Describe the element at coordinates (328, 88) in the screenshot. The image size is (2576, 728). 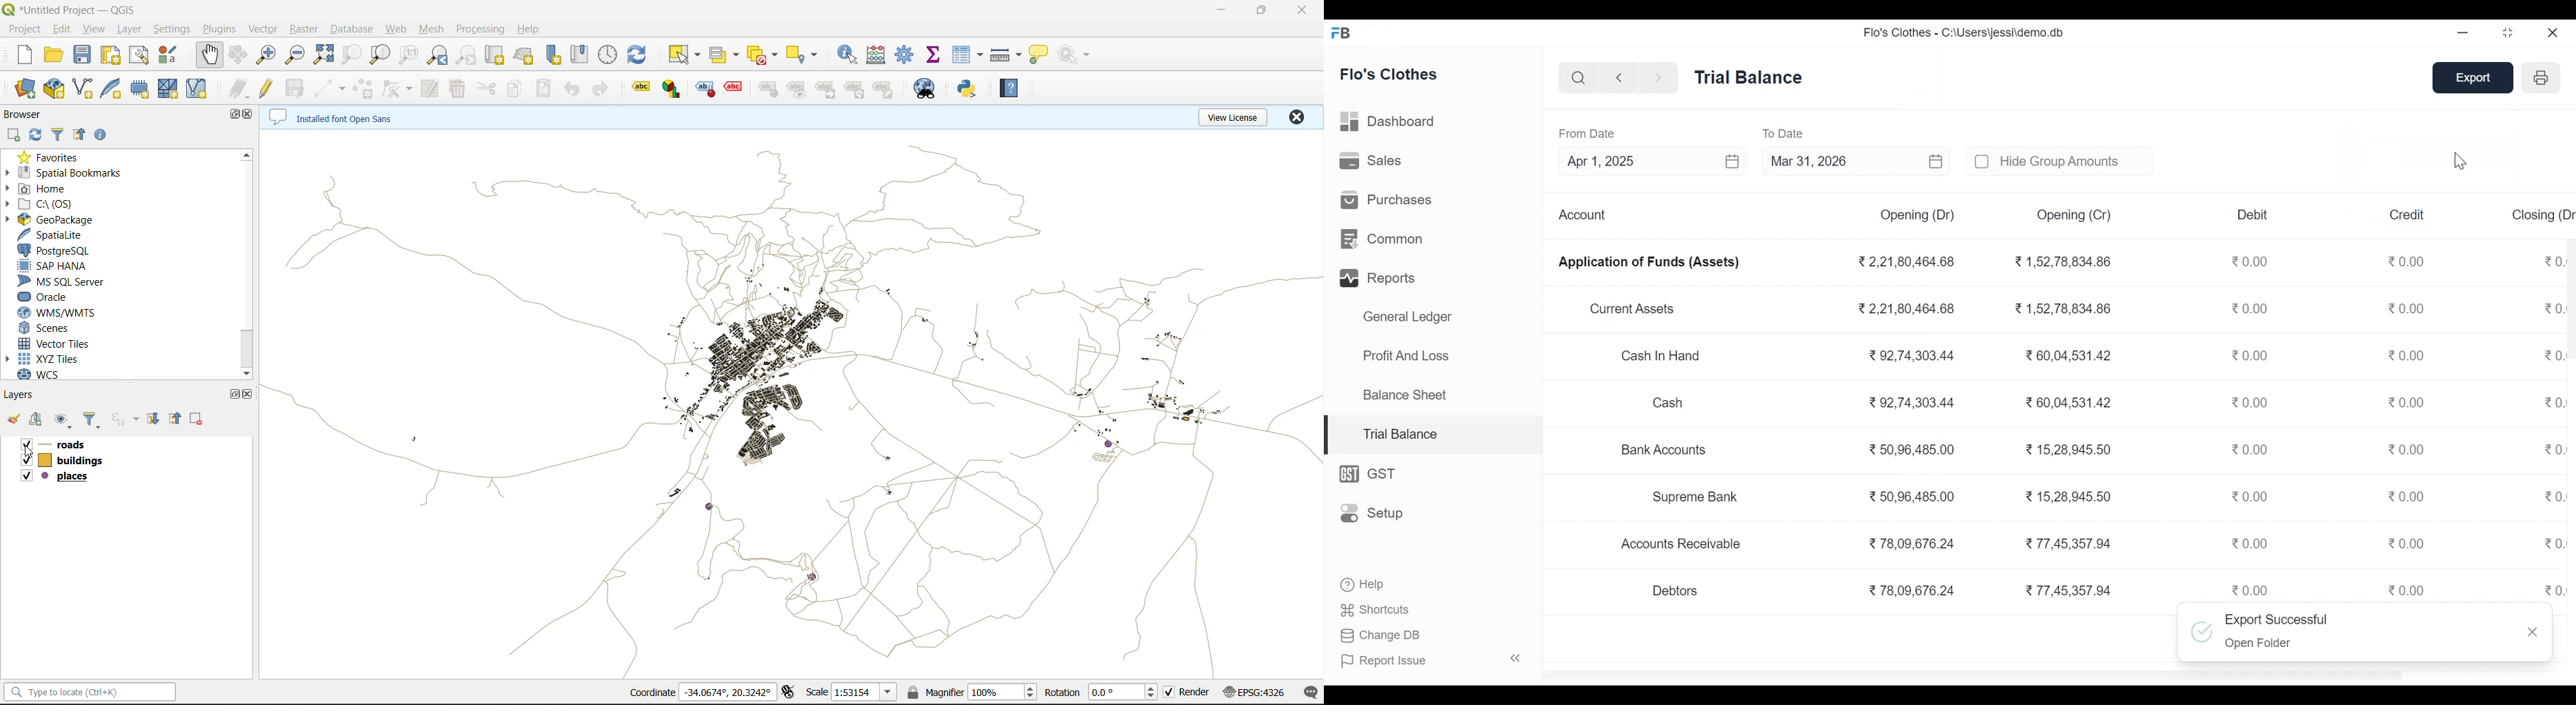
I see `digitize` at that location.